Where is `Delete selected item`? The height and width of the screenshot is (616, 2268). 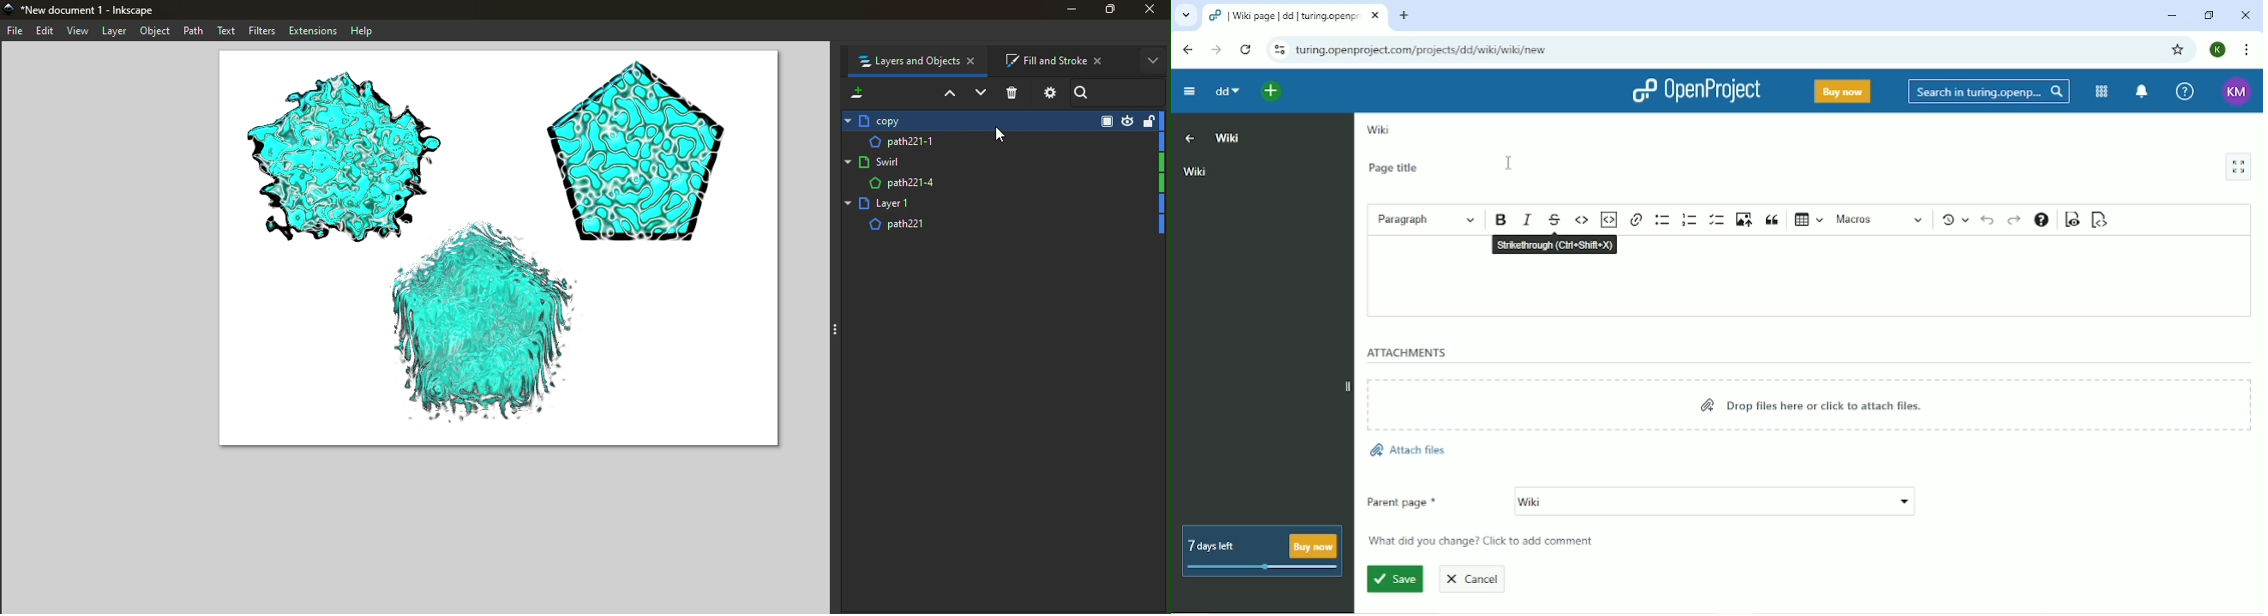
Delete selected item is located at coordinates (1014, 93).